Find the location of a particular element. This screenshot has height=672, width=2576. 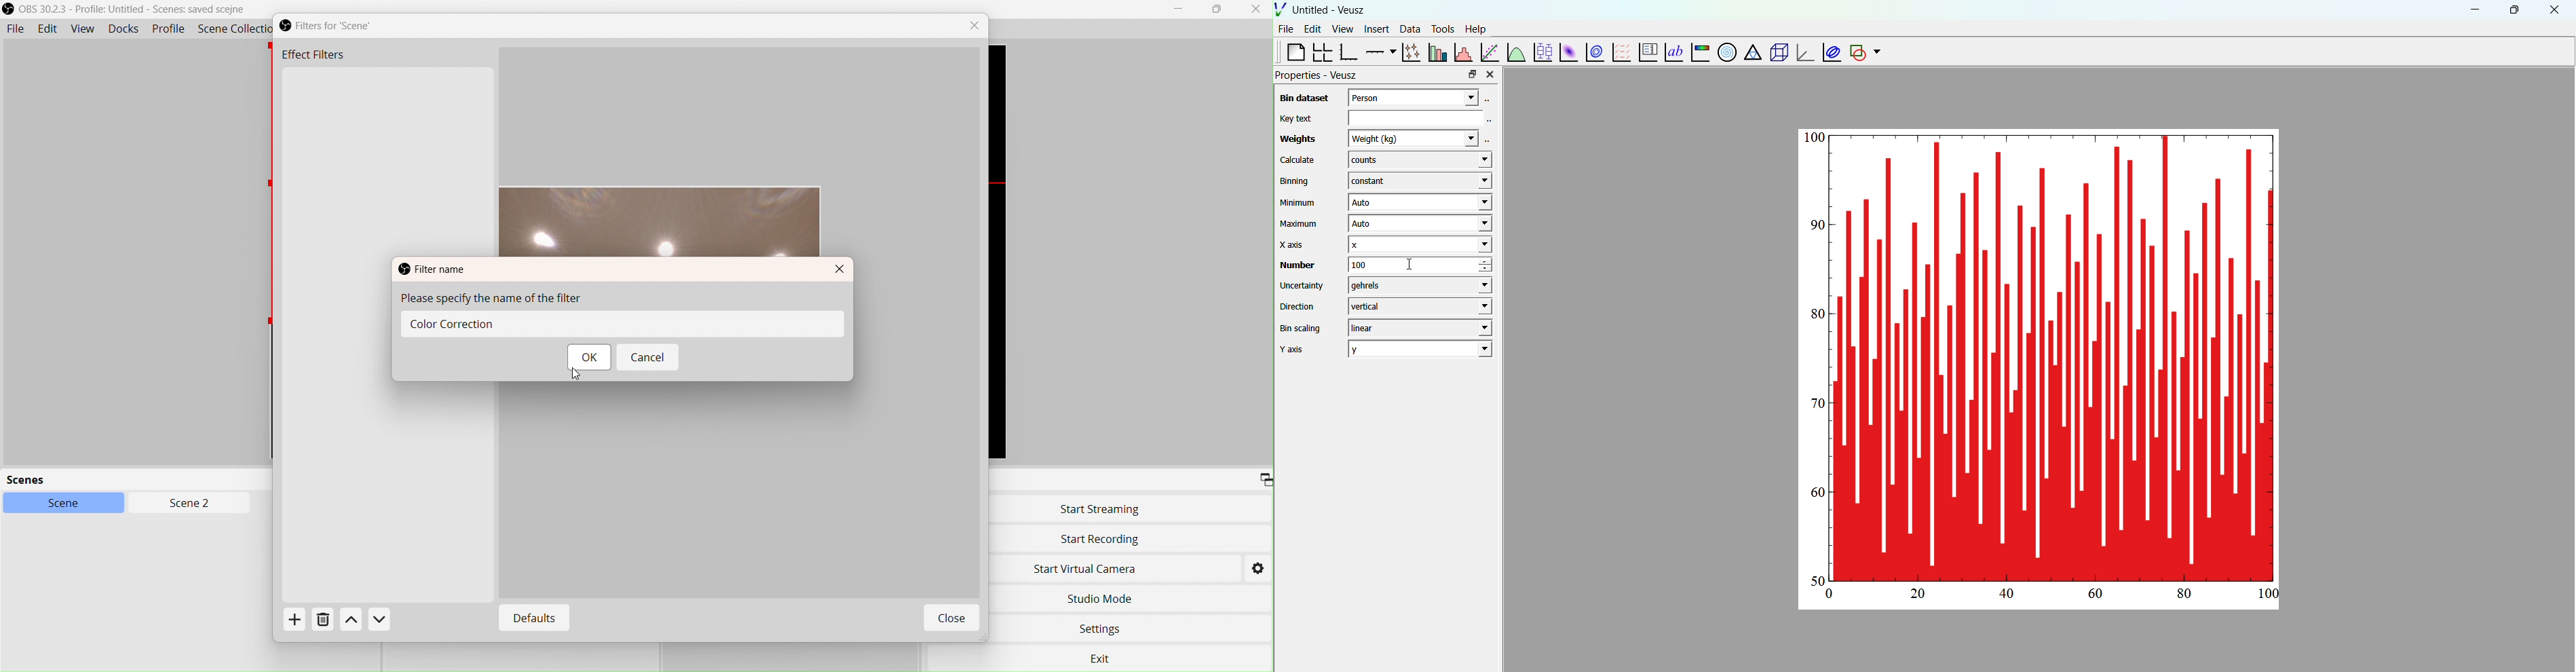

Scen2 is located at coordinates (187, 504).